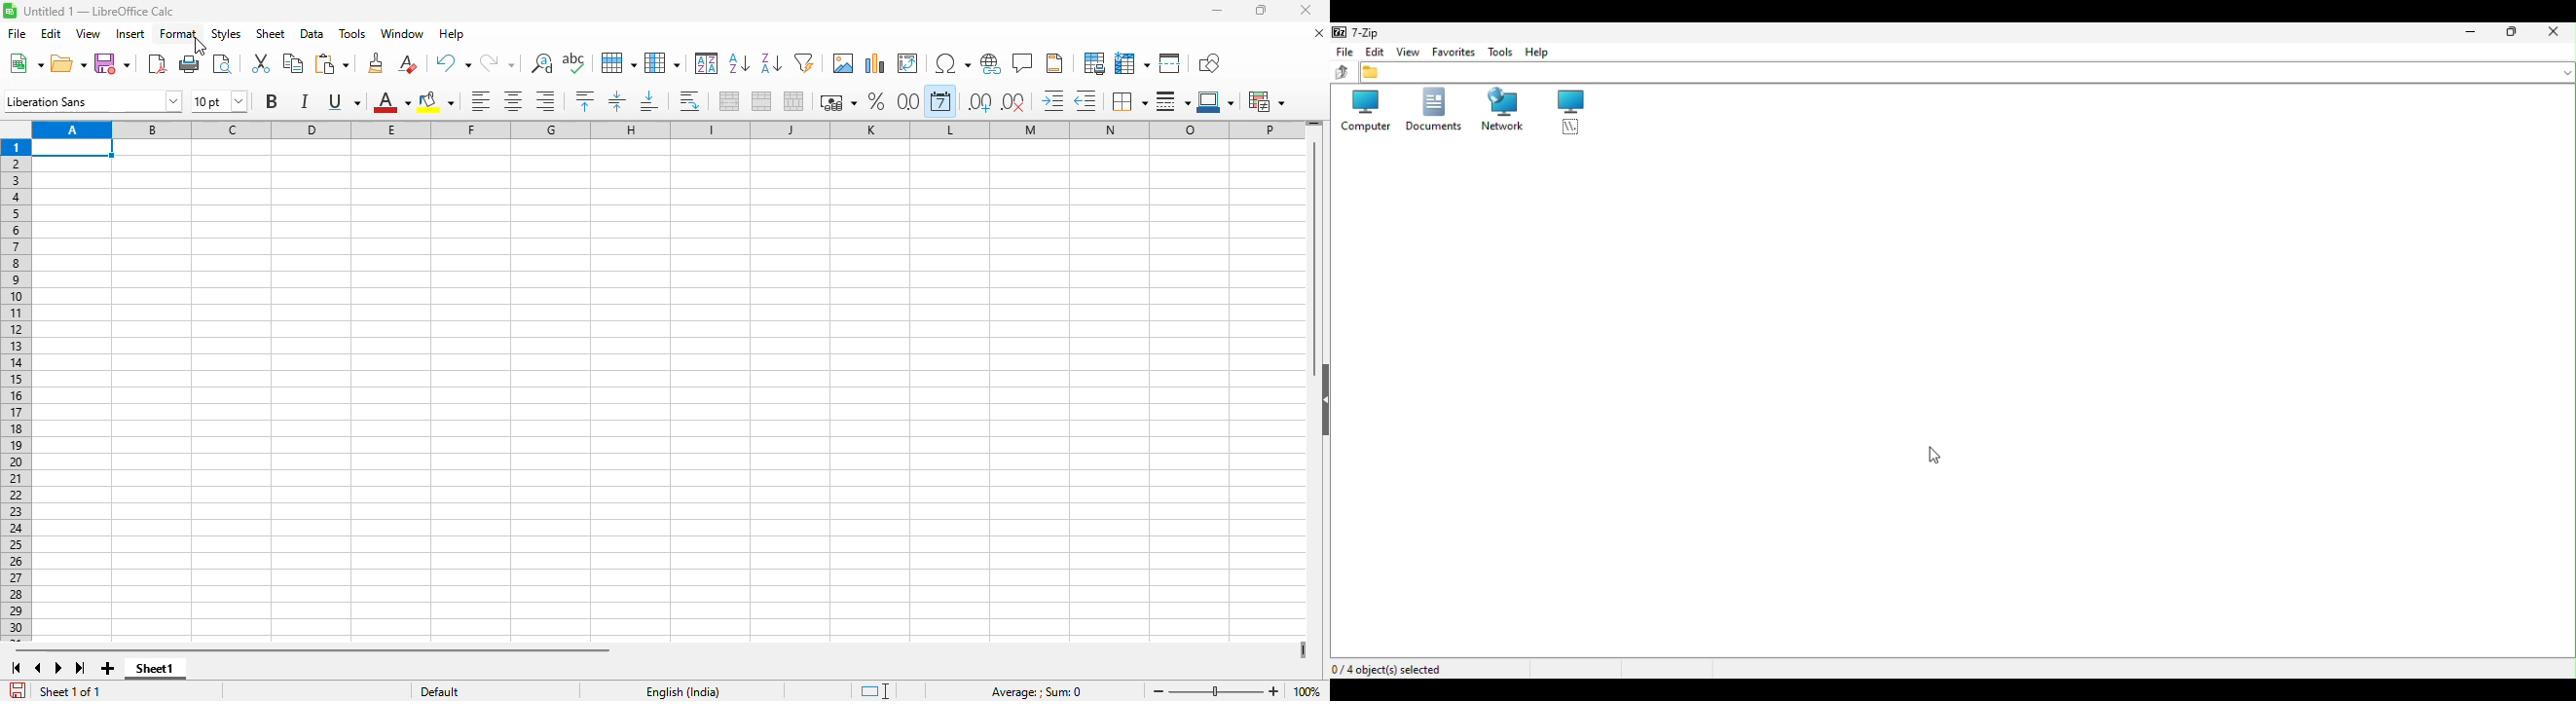 This screenshot has height=728, width=2576. What do you see at coordinates (730, 101) in the screenshot?
I see `merge and center or unmerge cells depending on the current toggle state` at bounding box center [730, 101].